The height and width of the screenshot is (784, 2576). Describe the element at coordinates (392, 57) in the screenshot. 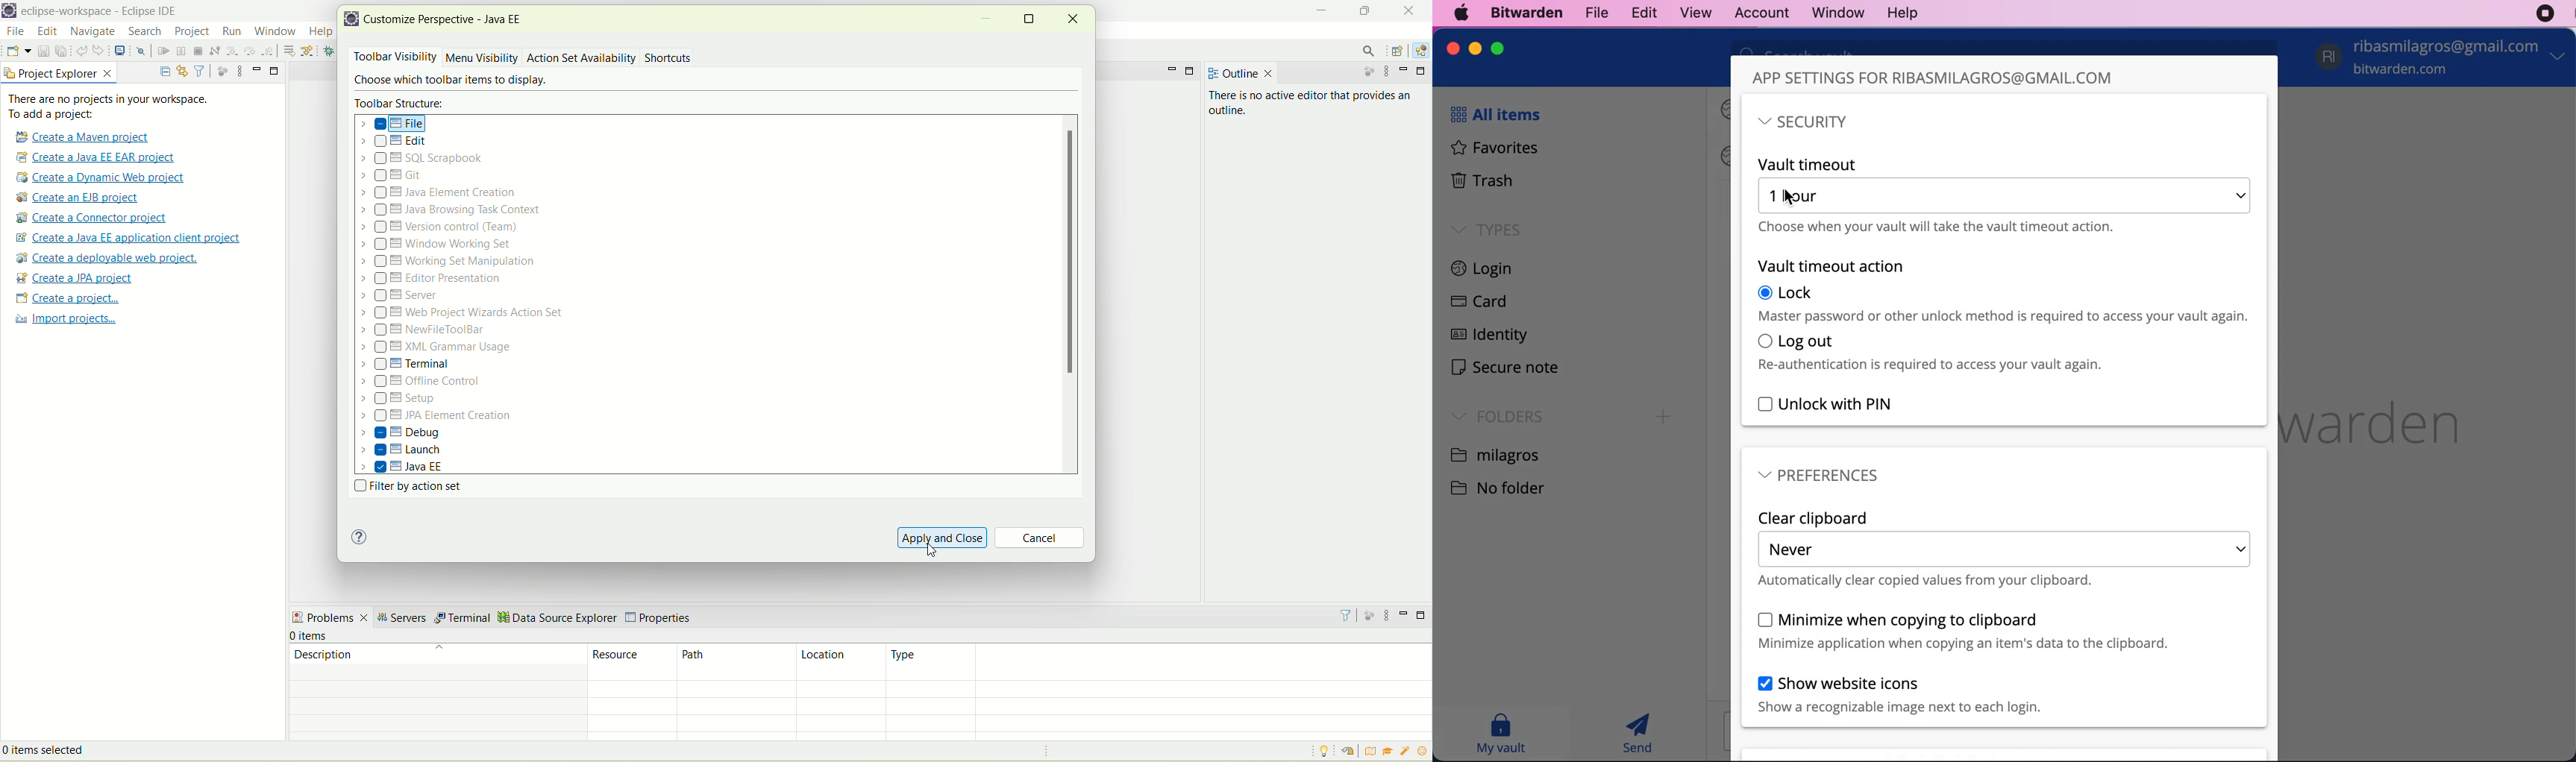

I see `toolbar visibility` at that location.